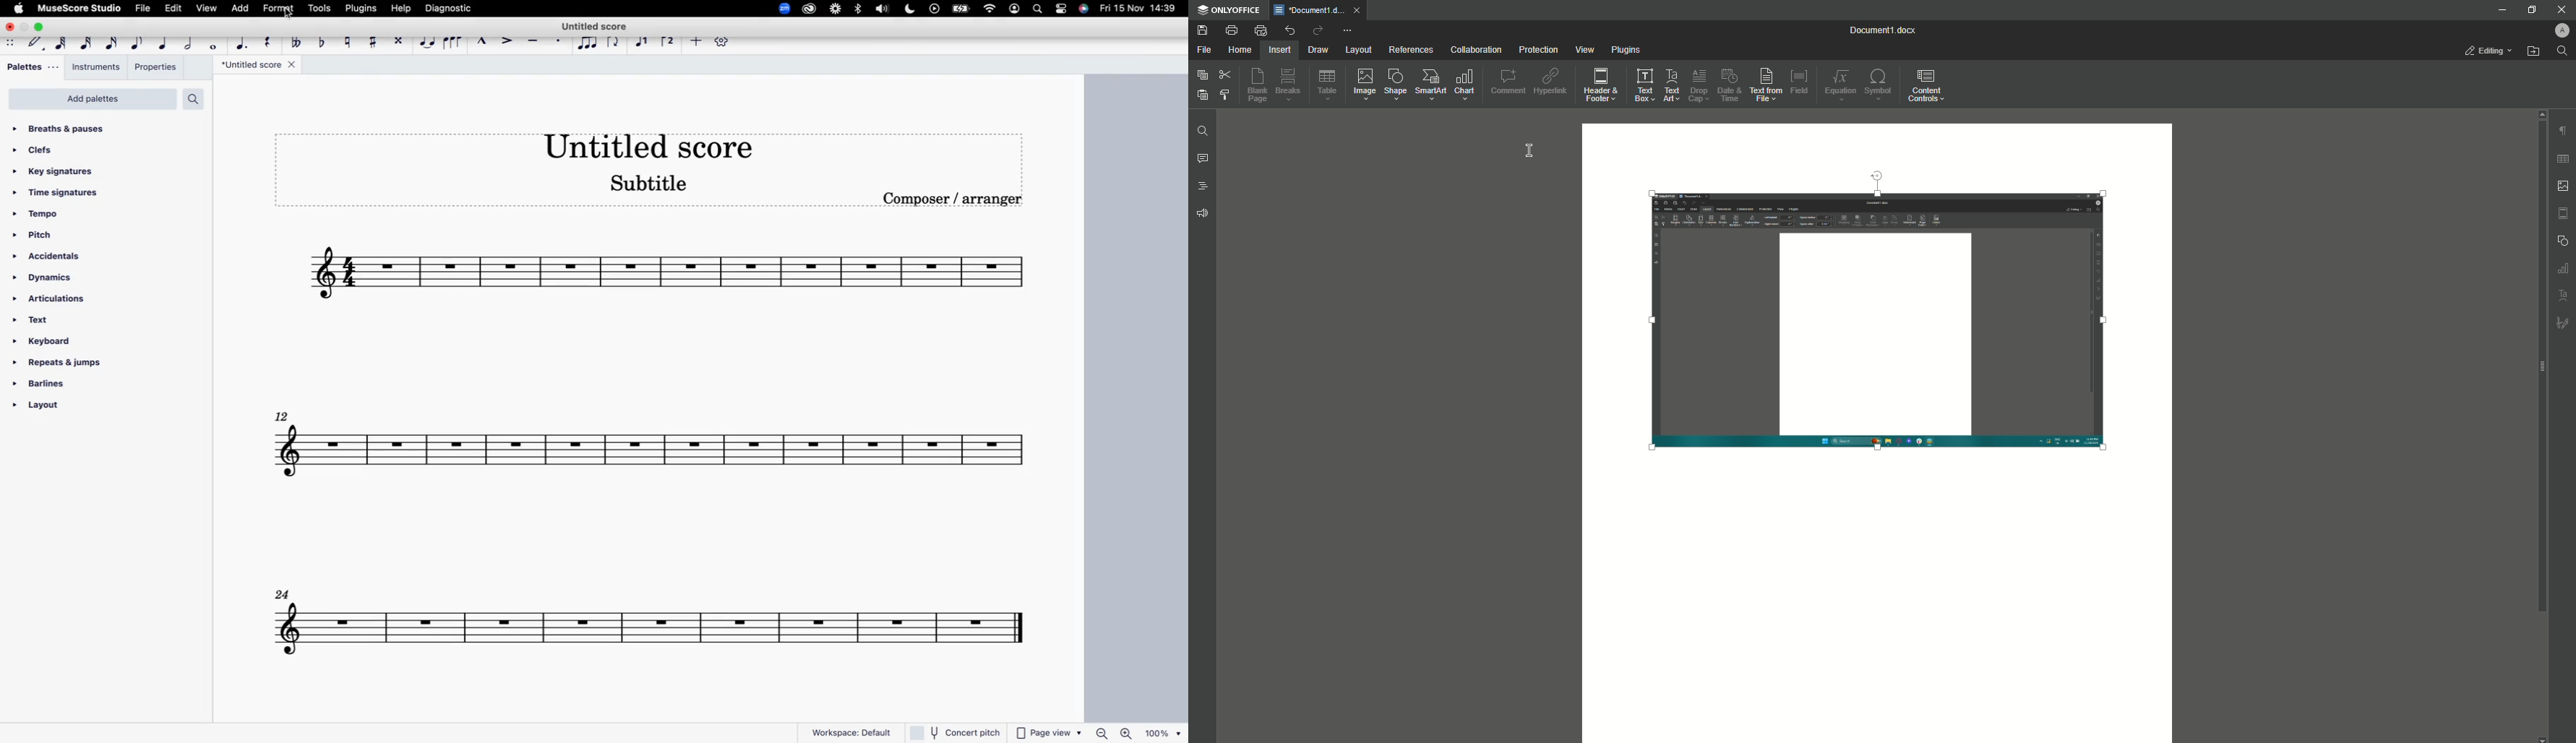 The height and width of the screenshot is (756, 2576). What do you see at coordinates (647, 456) in the screenshot?
I see `score` at bounding box center [647, 456].